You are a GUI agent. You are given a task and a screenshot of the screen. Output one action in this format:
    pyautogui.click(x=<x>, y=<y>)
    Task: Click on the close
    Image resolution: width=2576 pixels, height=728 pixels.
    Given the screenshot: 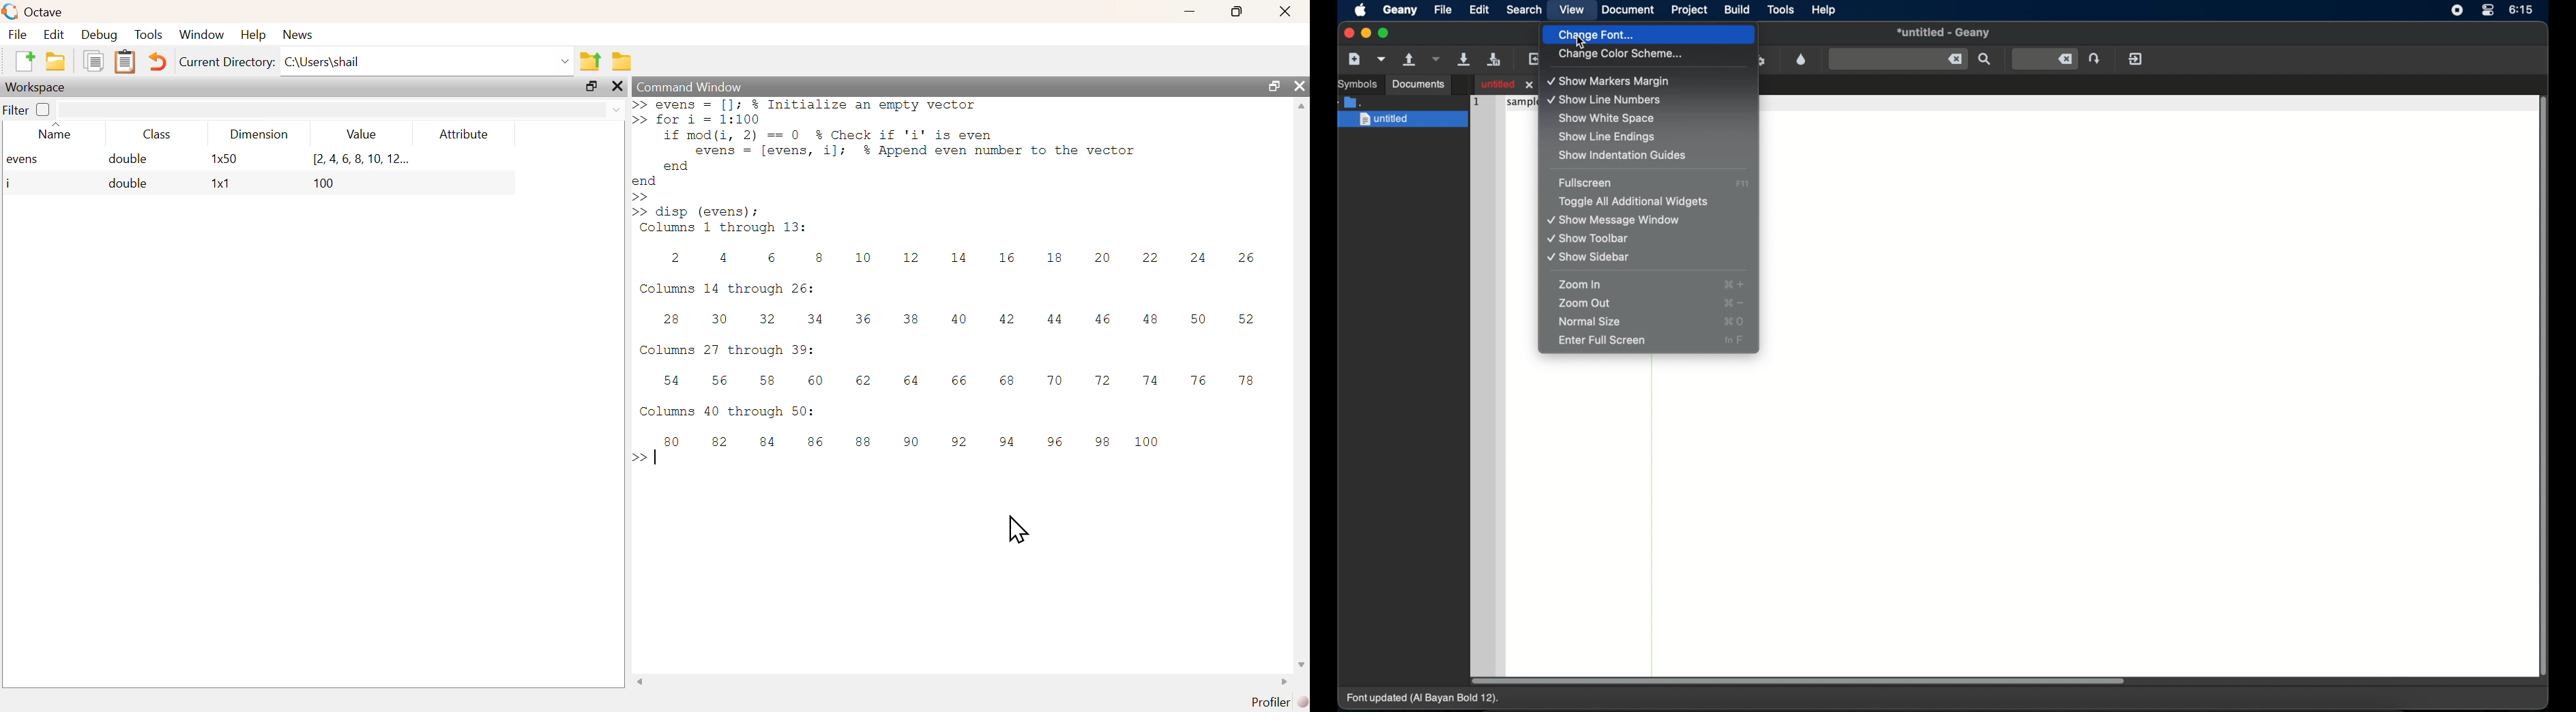 What is the action you would take?
    pyautogui.click(x=1347, y=33)
    